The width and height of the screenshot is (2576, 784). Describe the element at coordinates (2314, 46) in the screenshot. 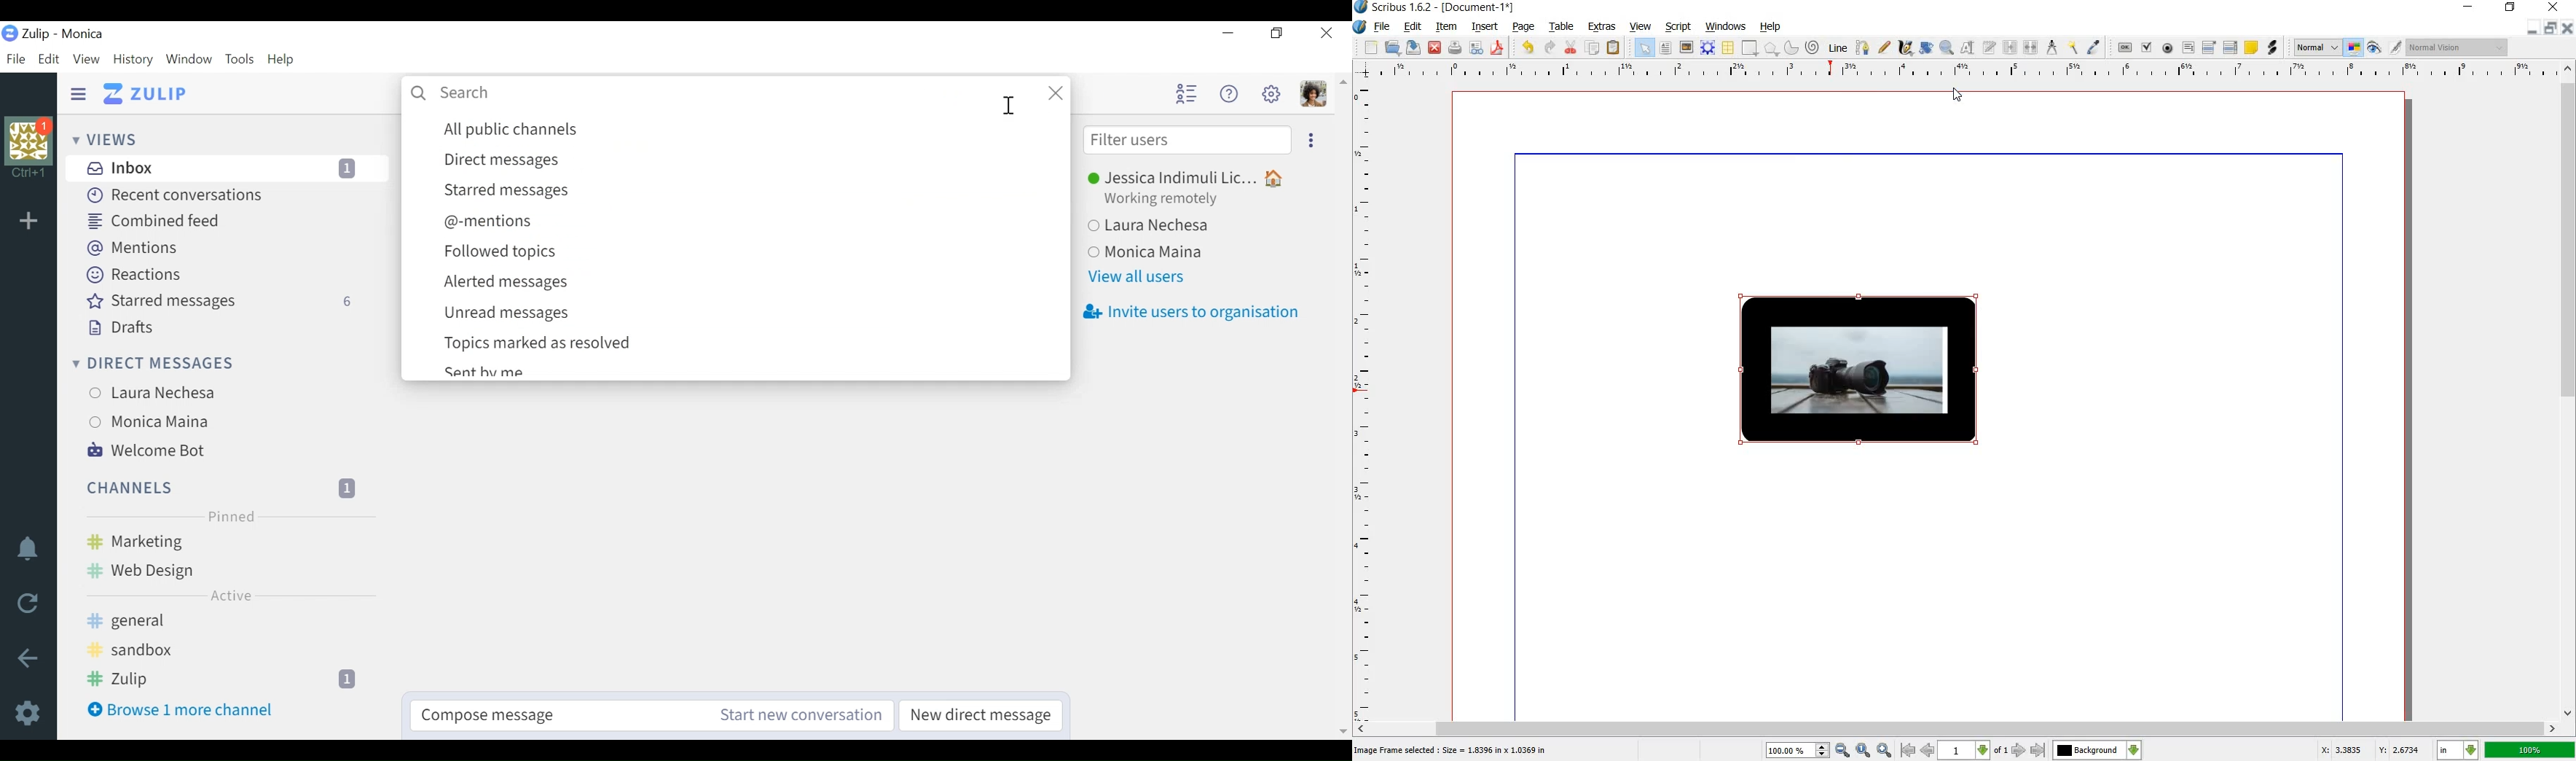

I see `select the image preview quality` at that location.